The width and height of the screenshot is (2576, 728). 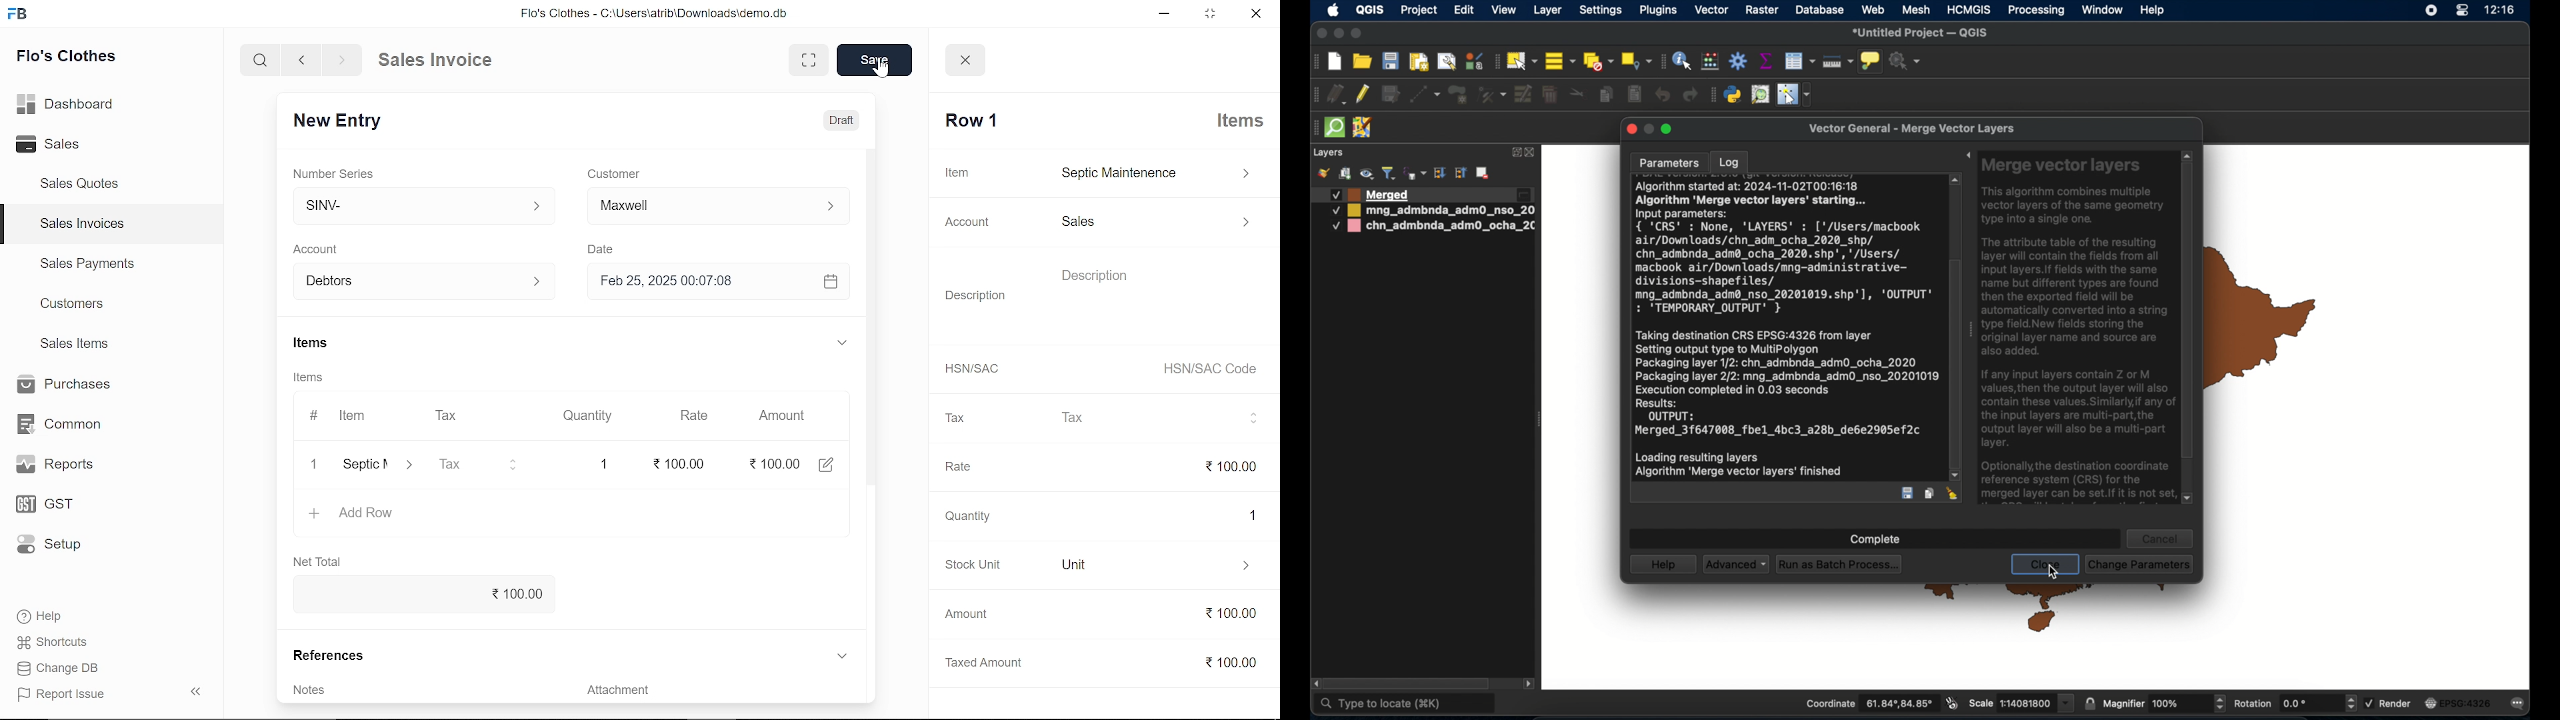 What do you see at coordinates (323, 559) in the screenshot?
I see `Net Total` at bounding box center [323, 559].